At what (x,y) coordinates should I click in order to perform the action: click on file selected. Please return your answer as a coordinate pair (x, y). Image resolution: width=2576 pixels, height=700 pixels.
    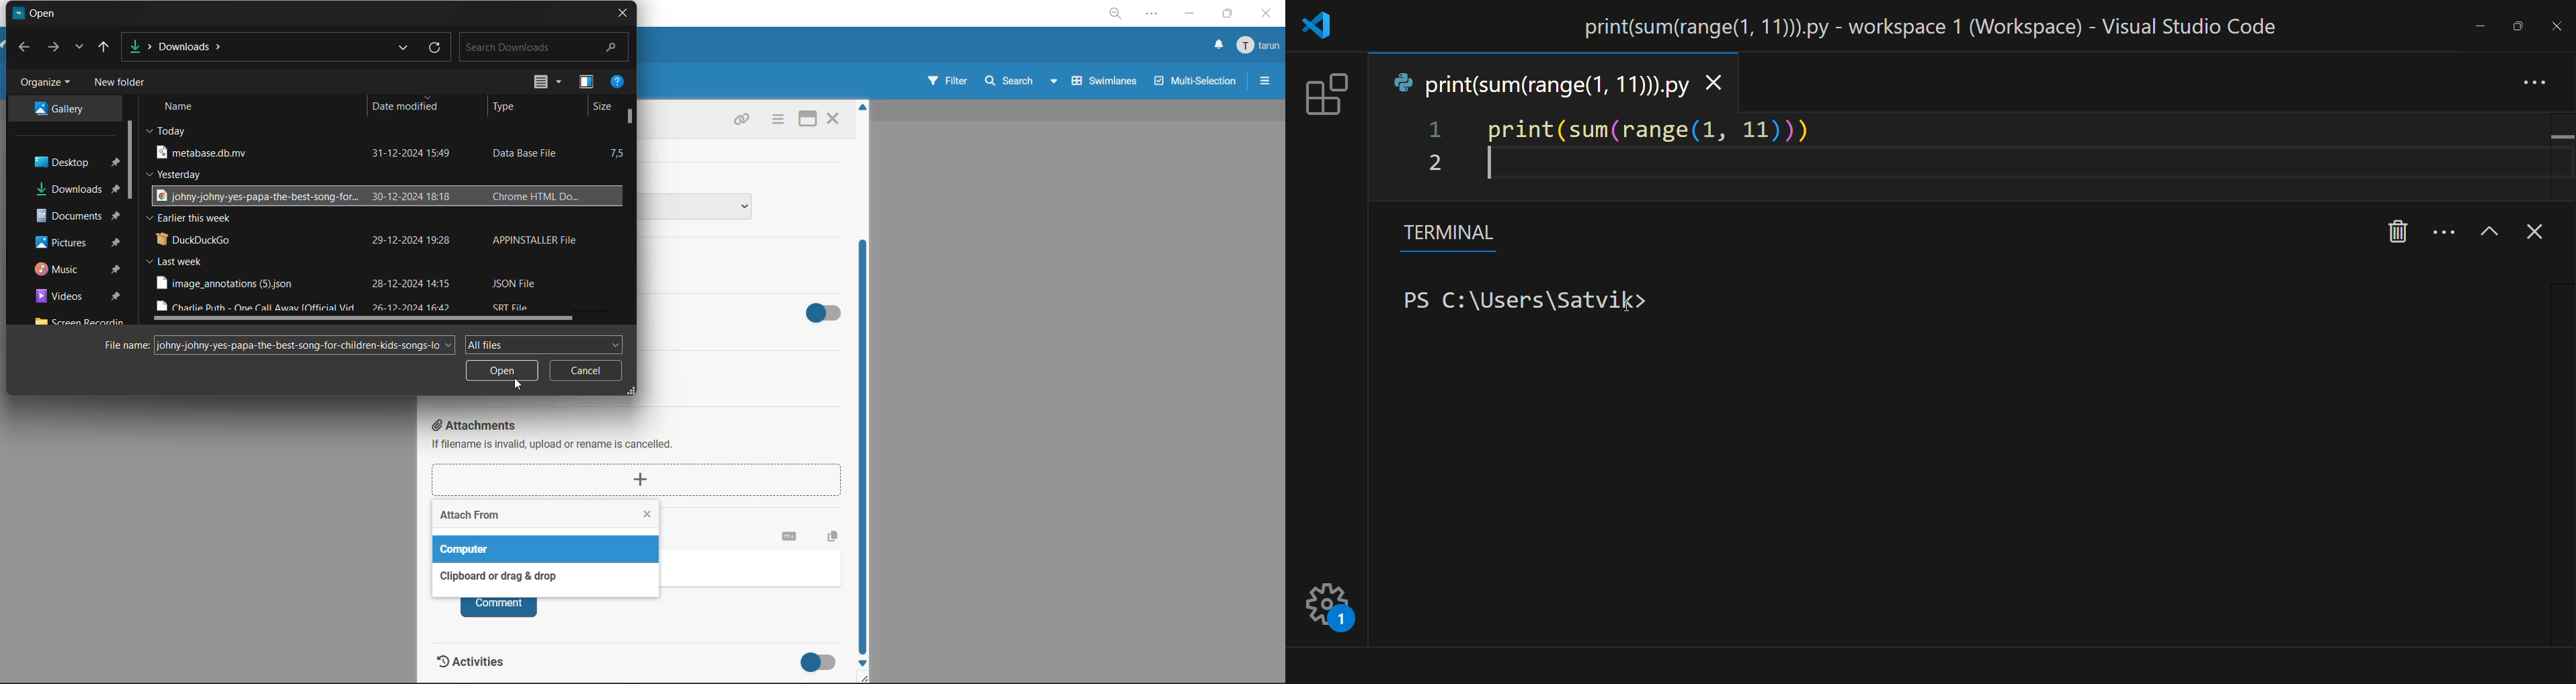
    Looking at the image, I should click on (304, 345).